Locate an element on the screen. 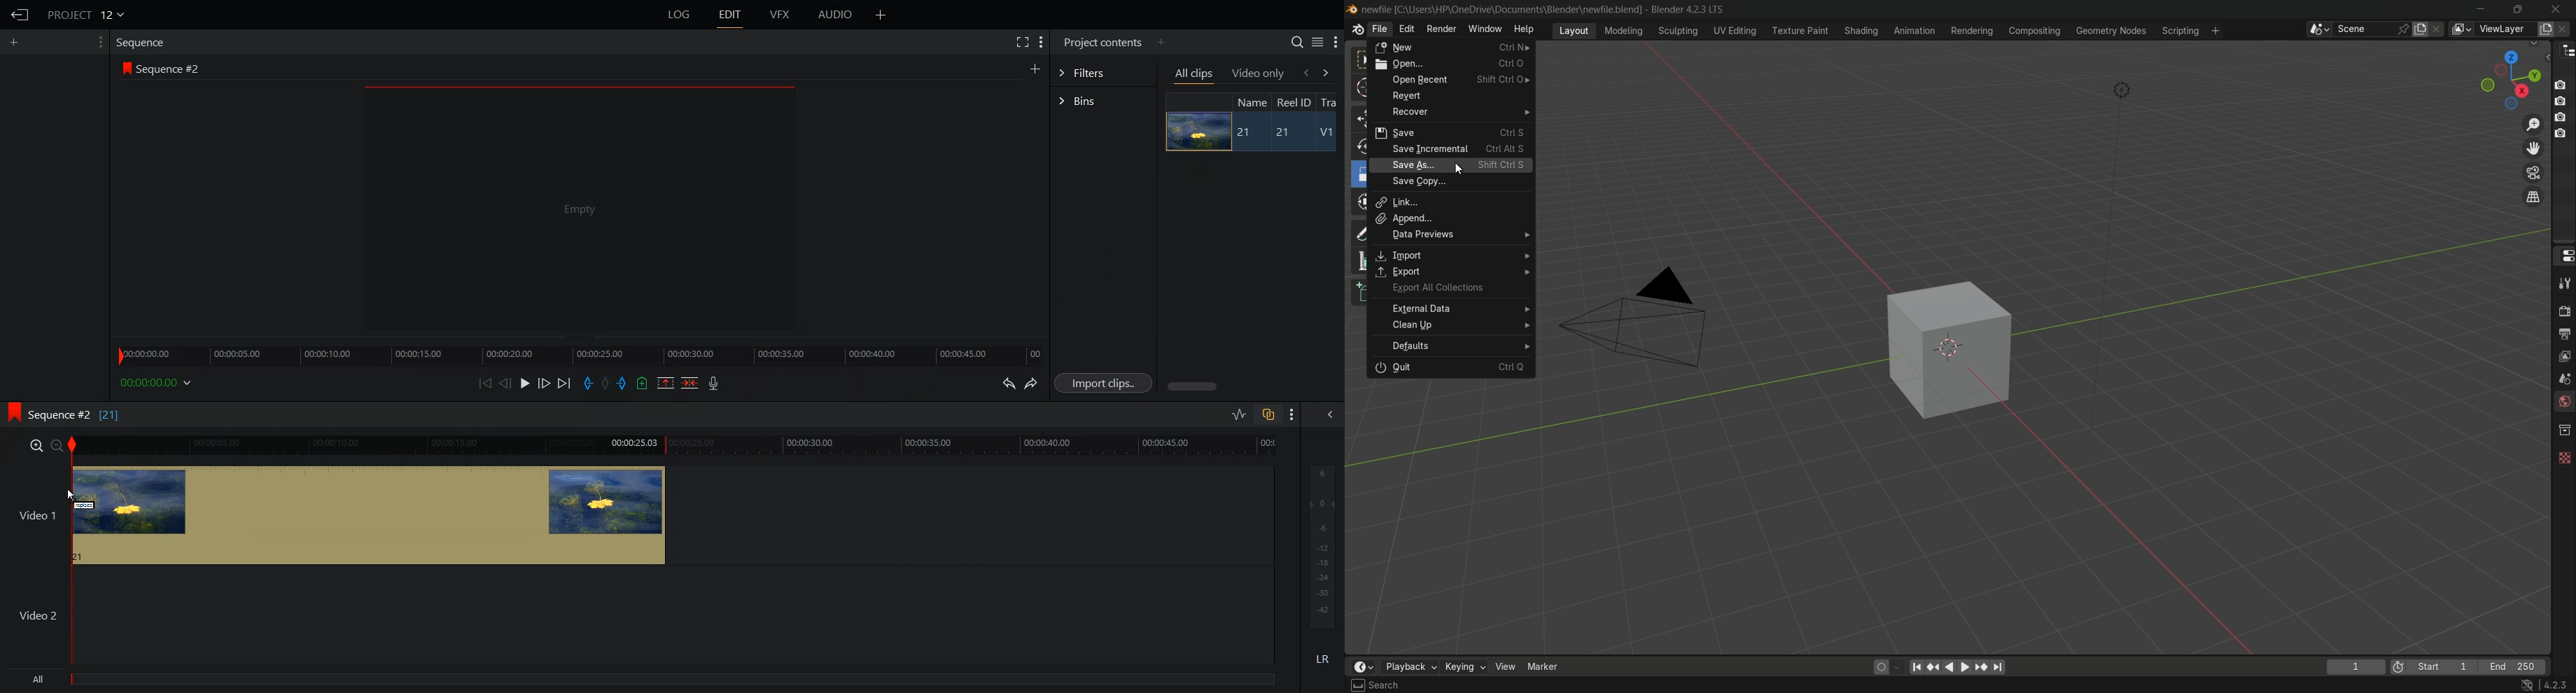 The image size is (2576, 700). Redo is located at coordinates (1032, 384).